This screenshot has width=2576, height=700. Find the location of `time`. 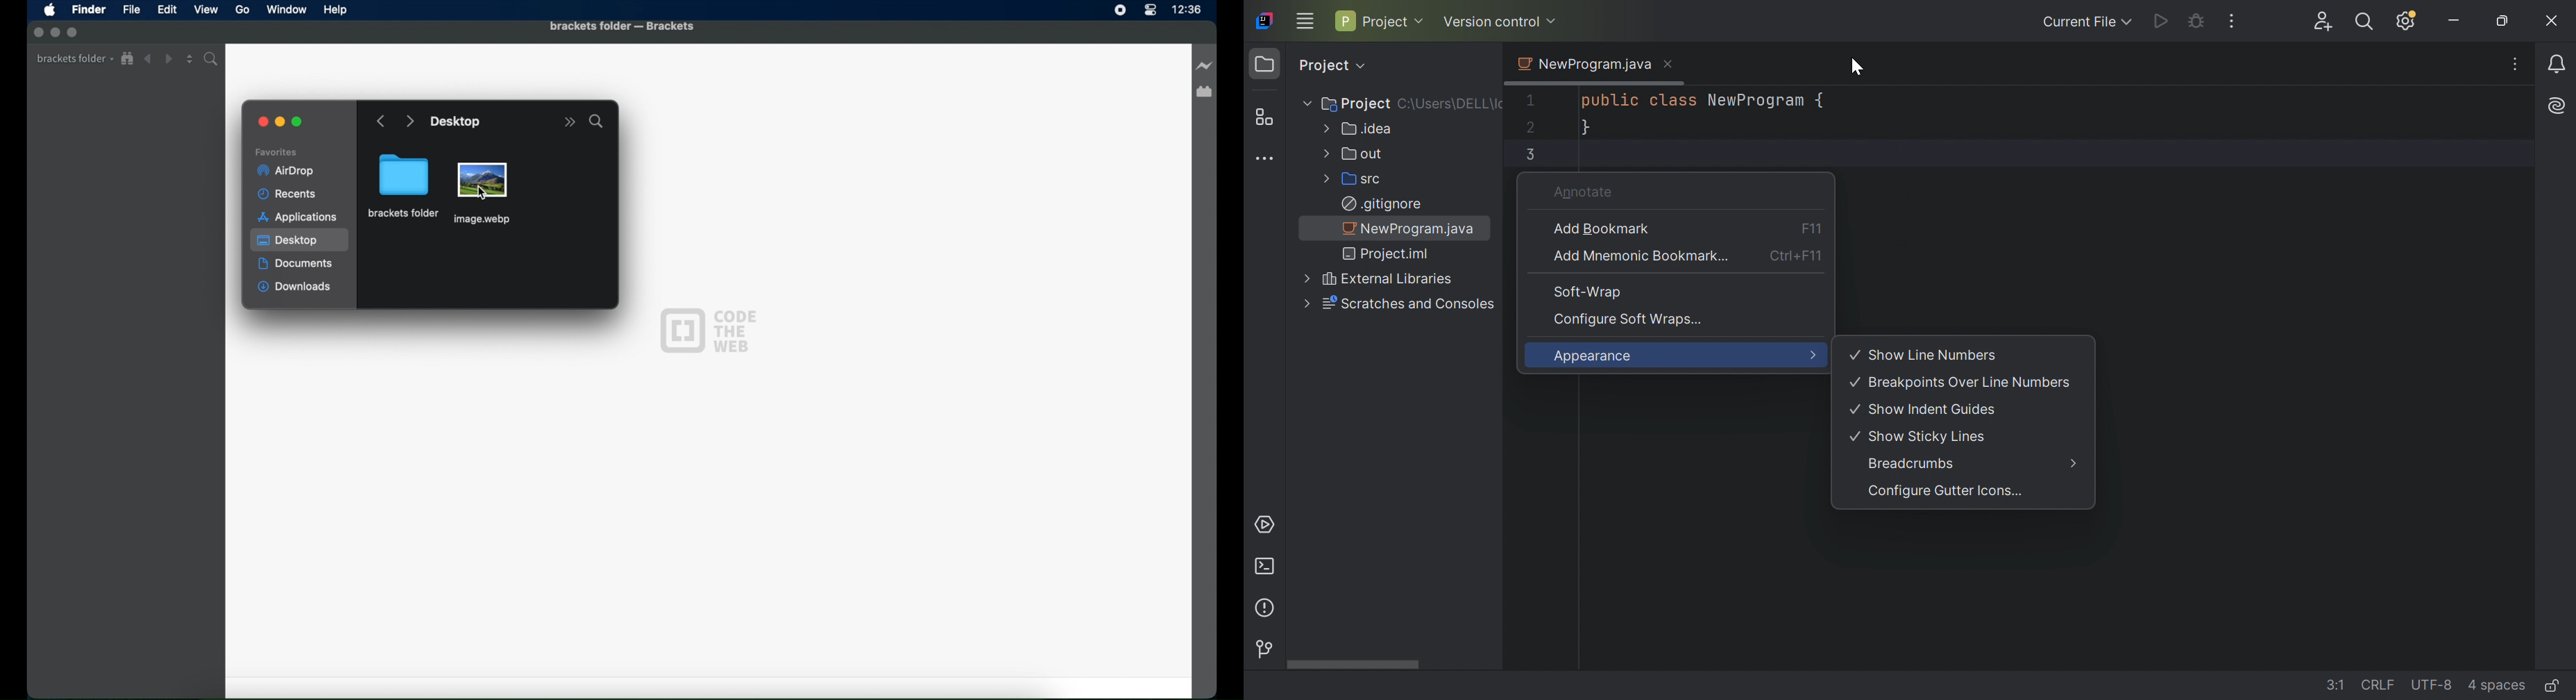

time is located at coordinates (1187, 9).